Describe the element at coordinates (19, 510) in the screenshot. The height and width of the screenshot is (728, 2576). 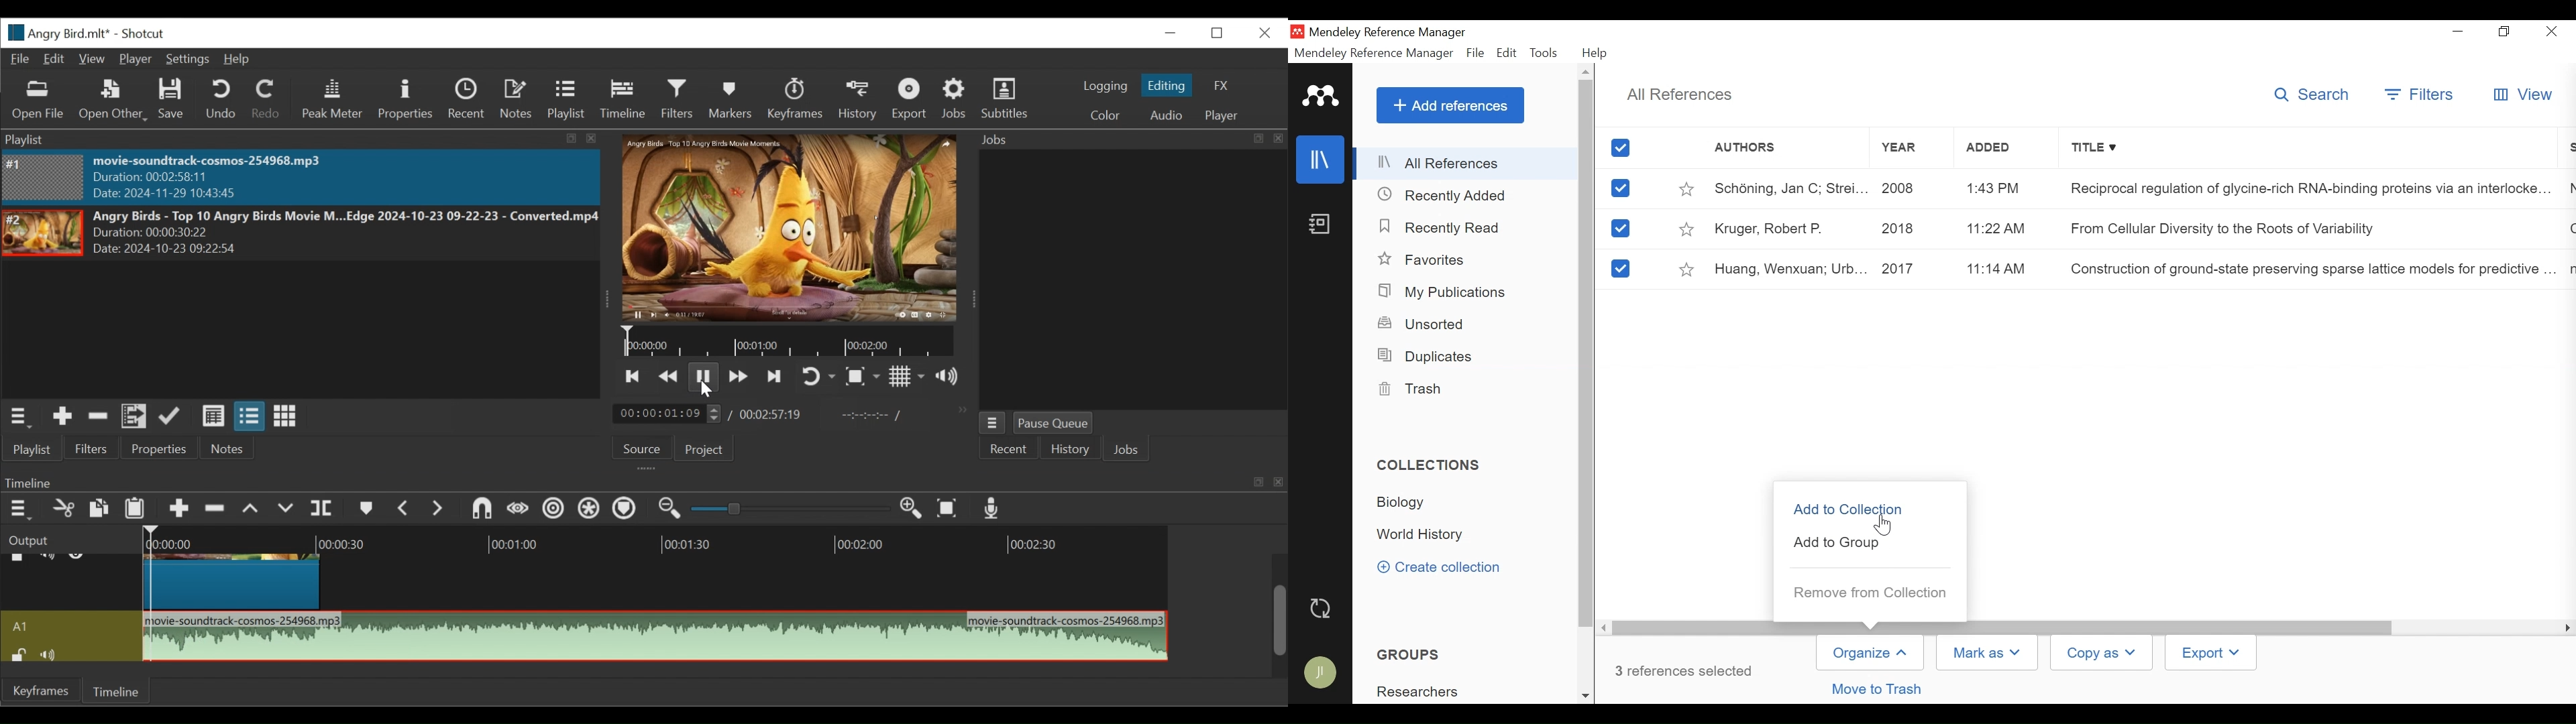
I see `Timeline menu` at that location.